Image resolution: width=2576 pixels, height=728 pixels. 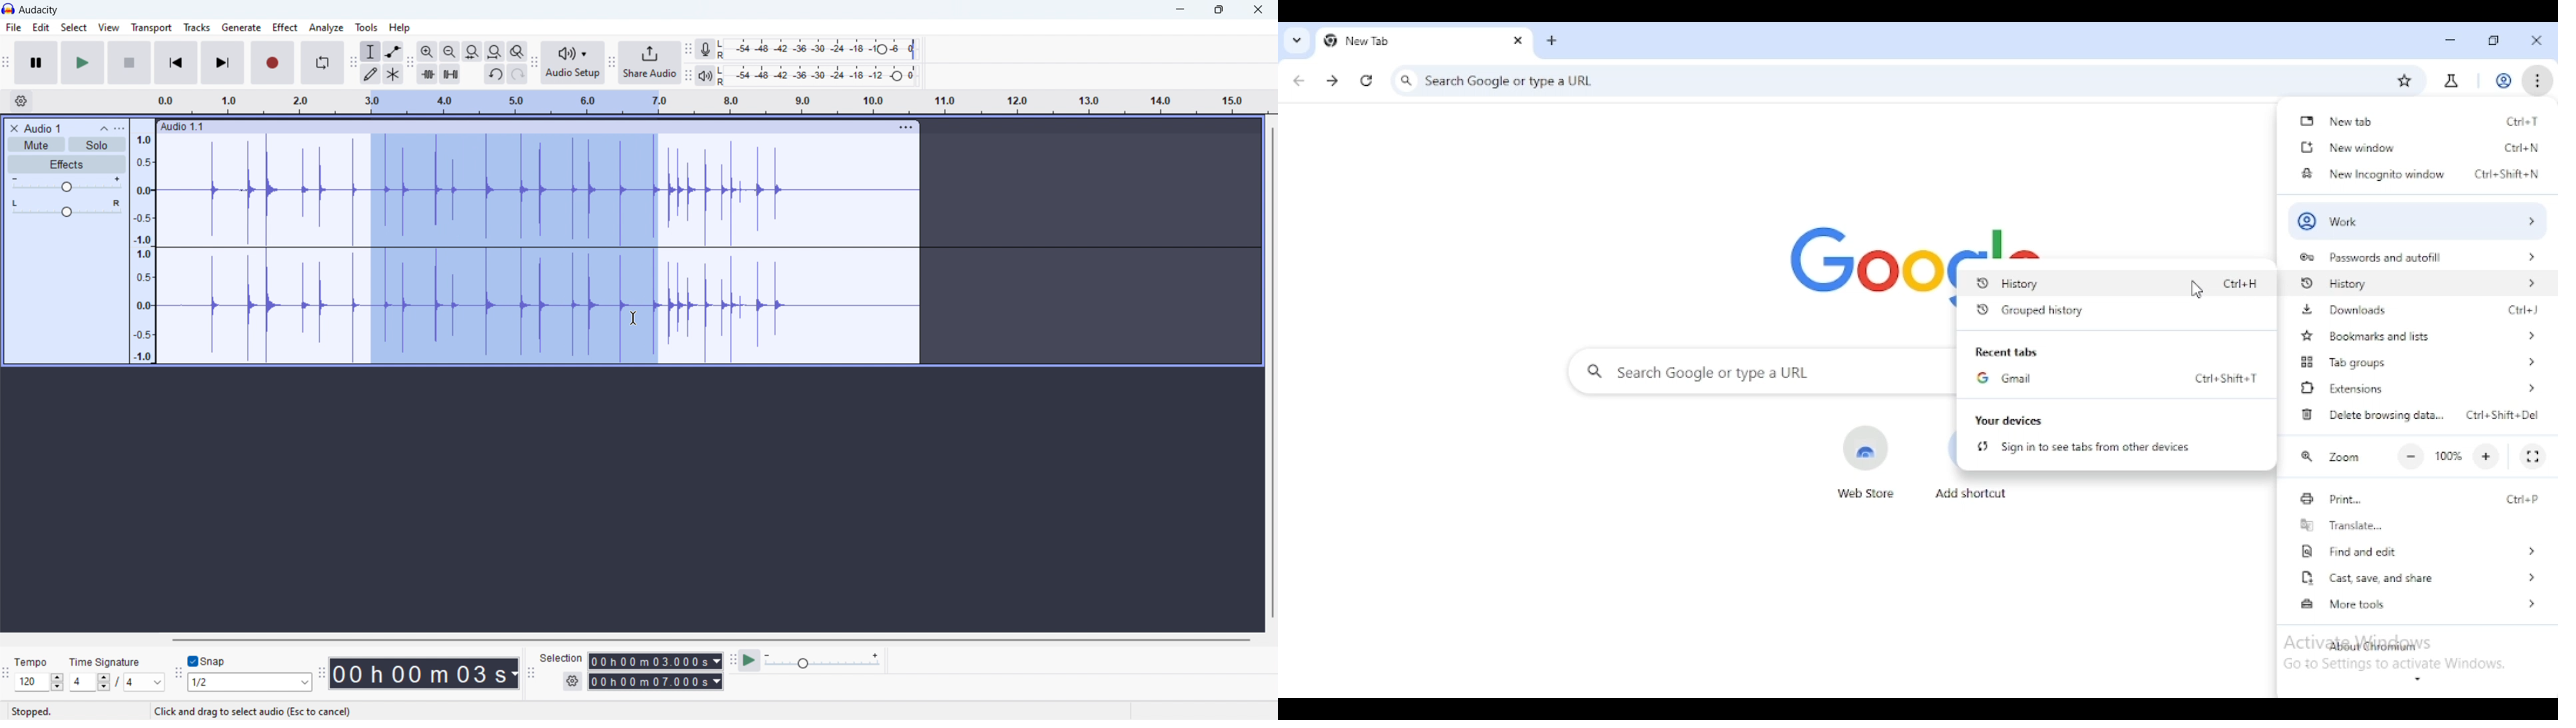 What do you see at coordinates (2536, 79) in the screenshot?
I see `customize and control chromium` at bounding box center [2536, 79].